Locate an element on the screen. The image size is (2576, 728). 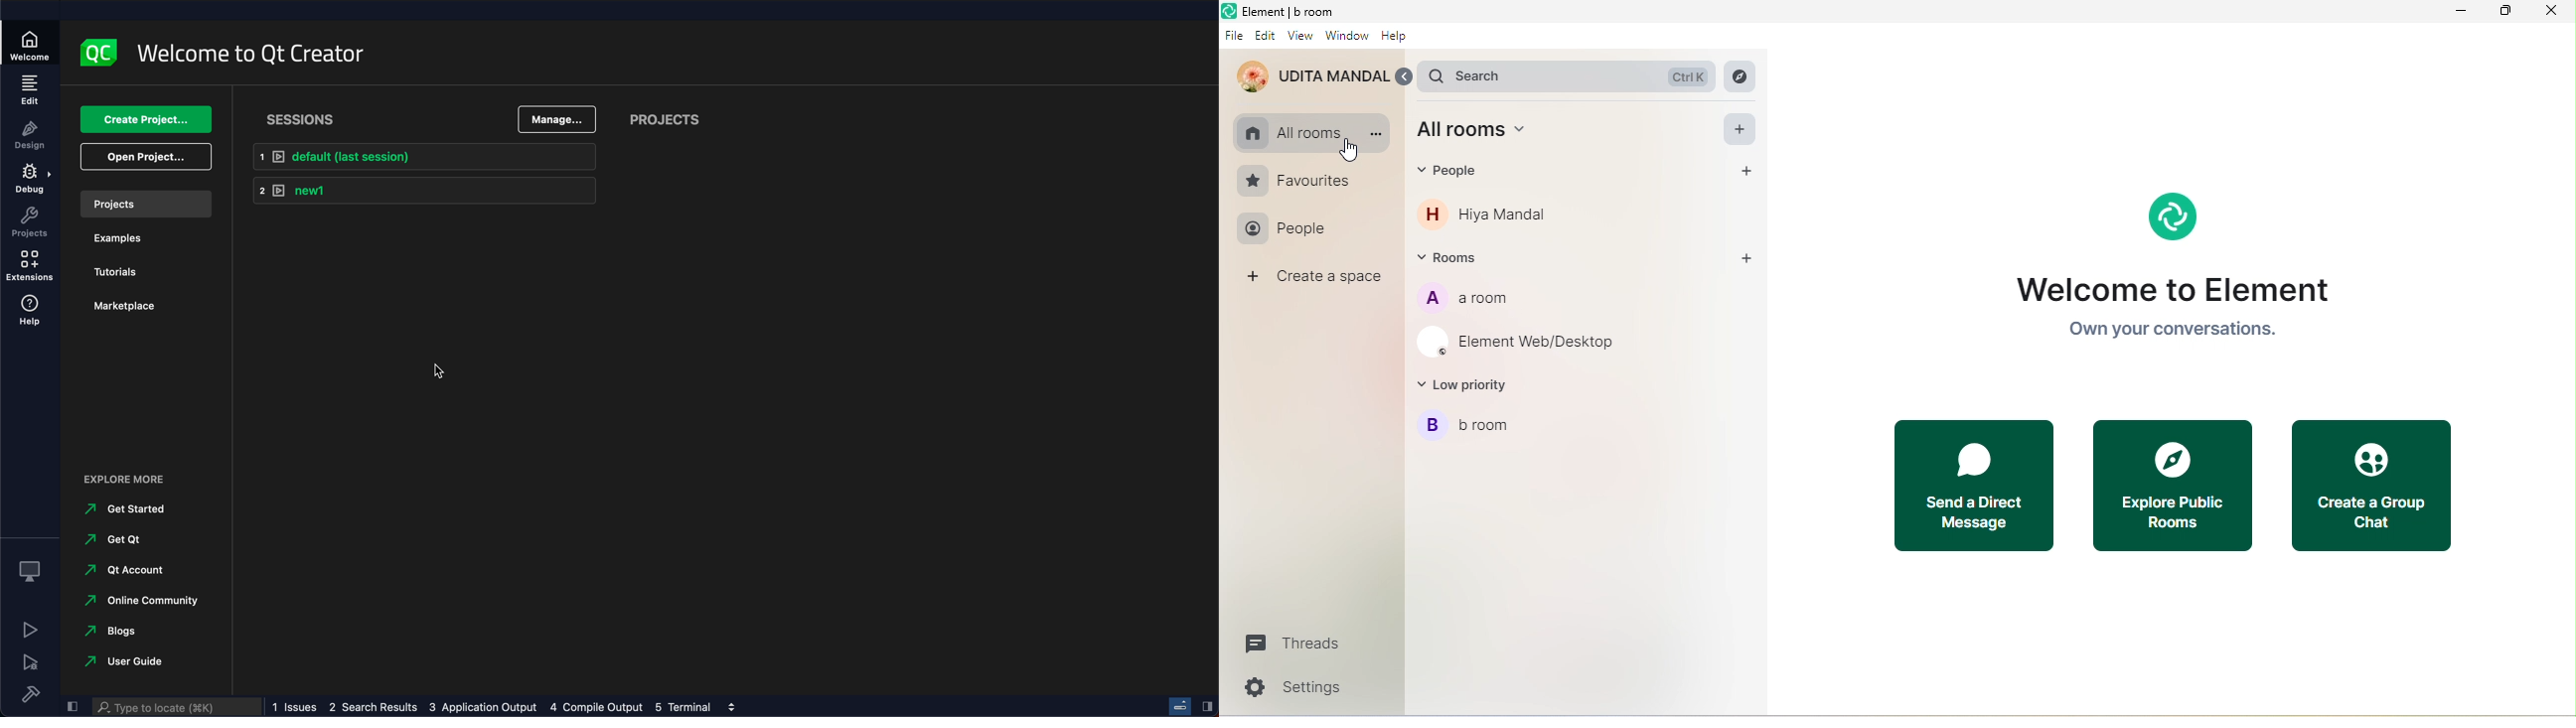
favourites is located at coordinates (1296, 182).